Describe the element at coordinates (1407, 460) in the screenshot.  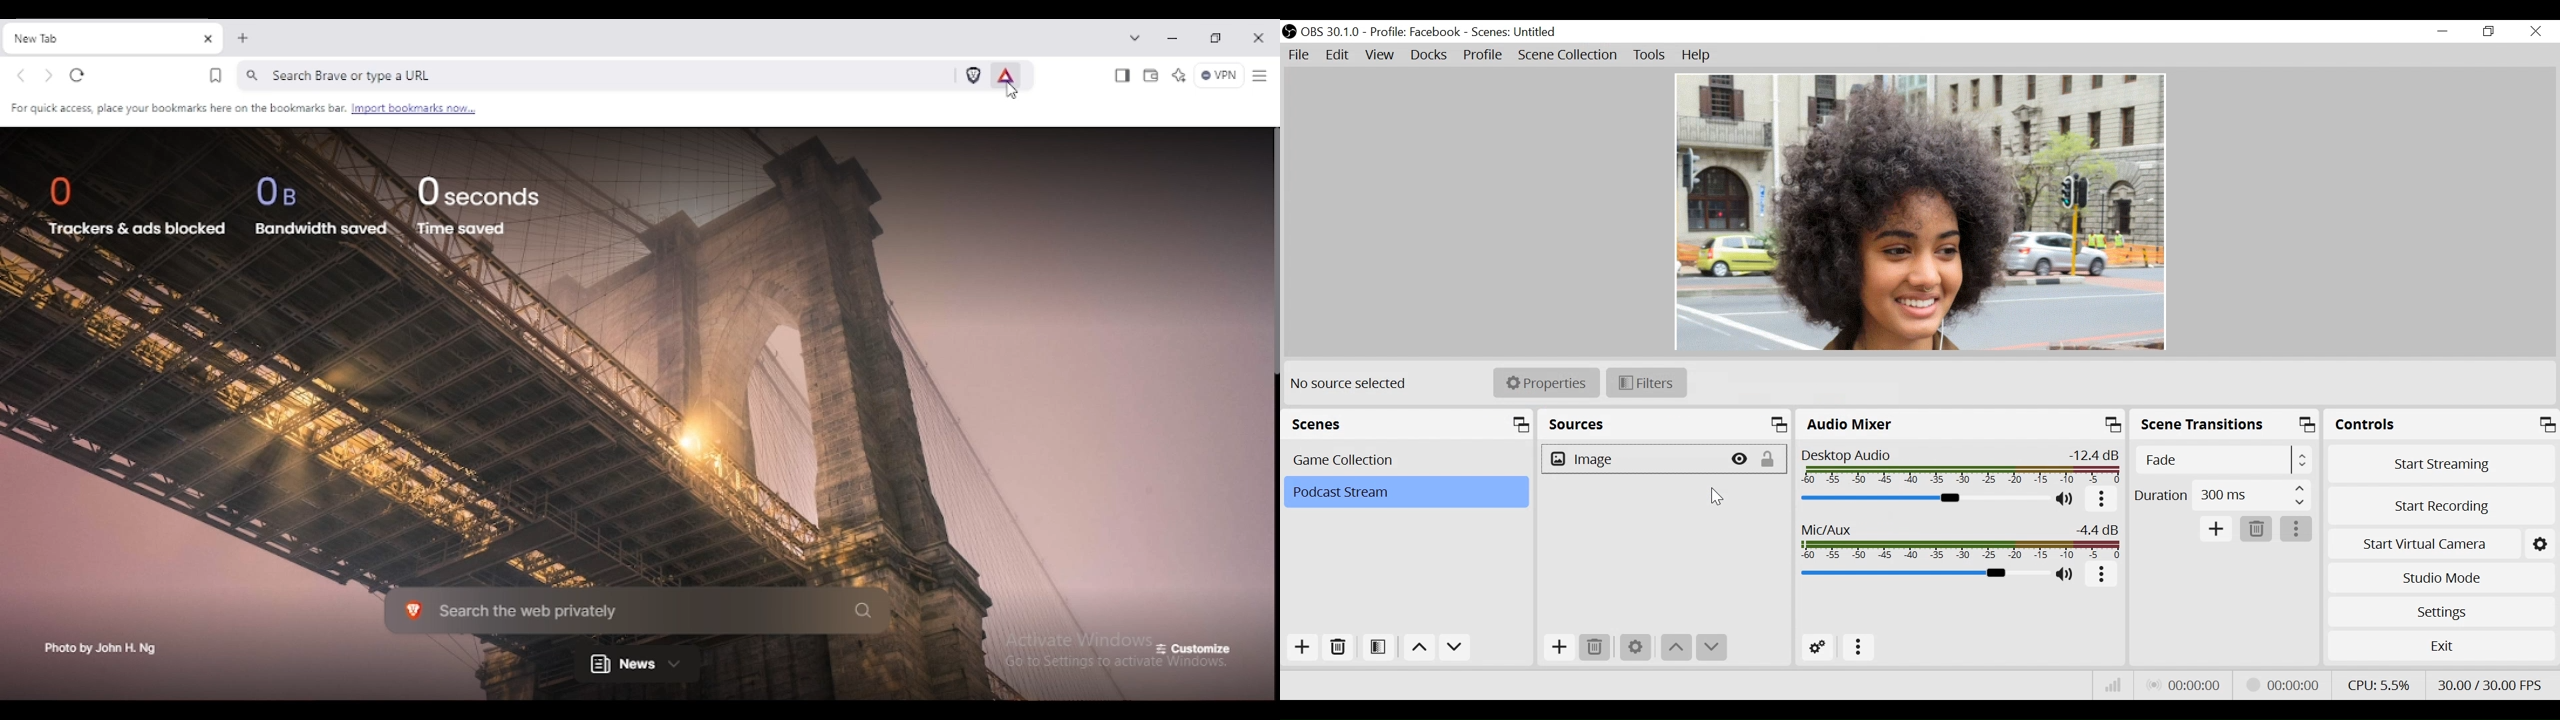
I see `Scene` at that location.